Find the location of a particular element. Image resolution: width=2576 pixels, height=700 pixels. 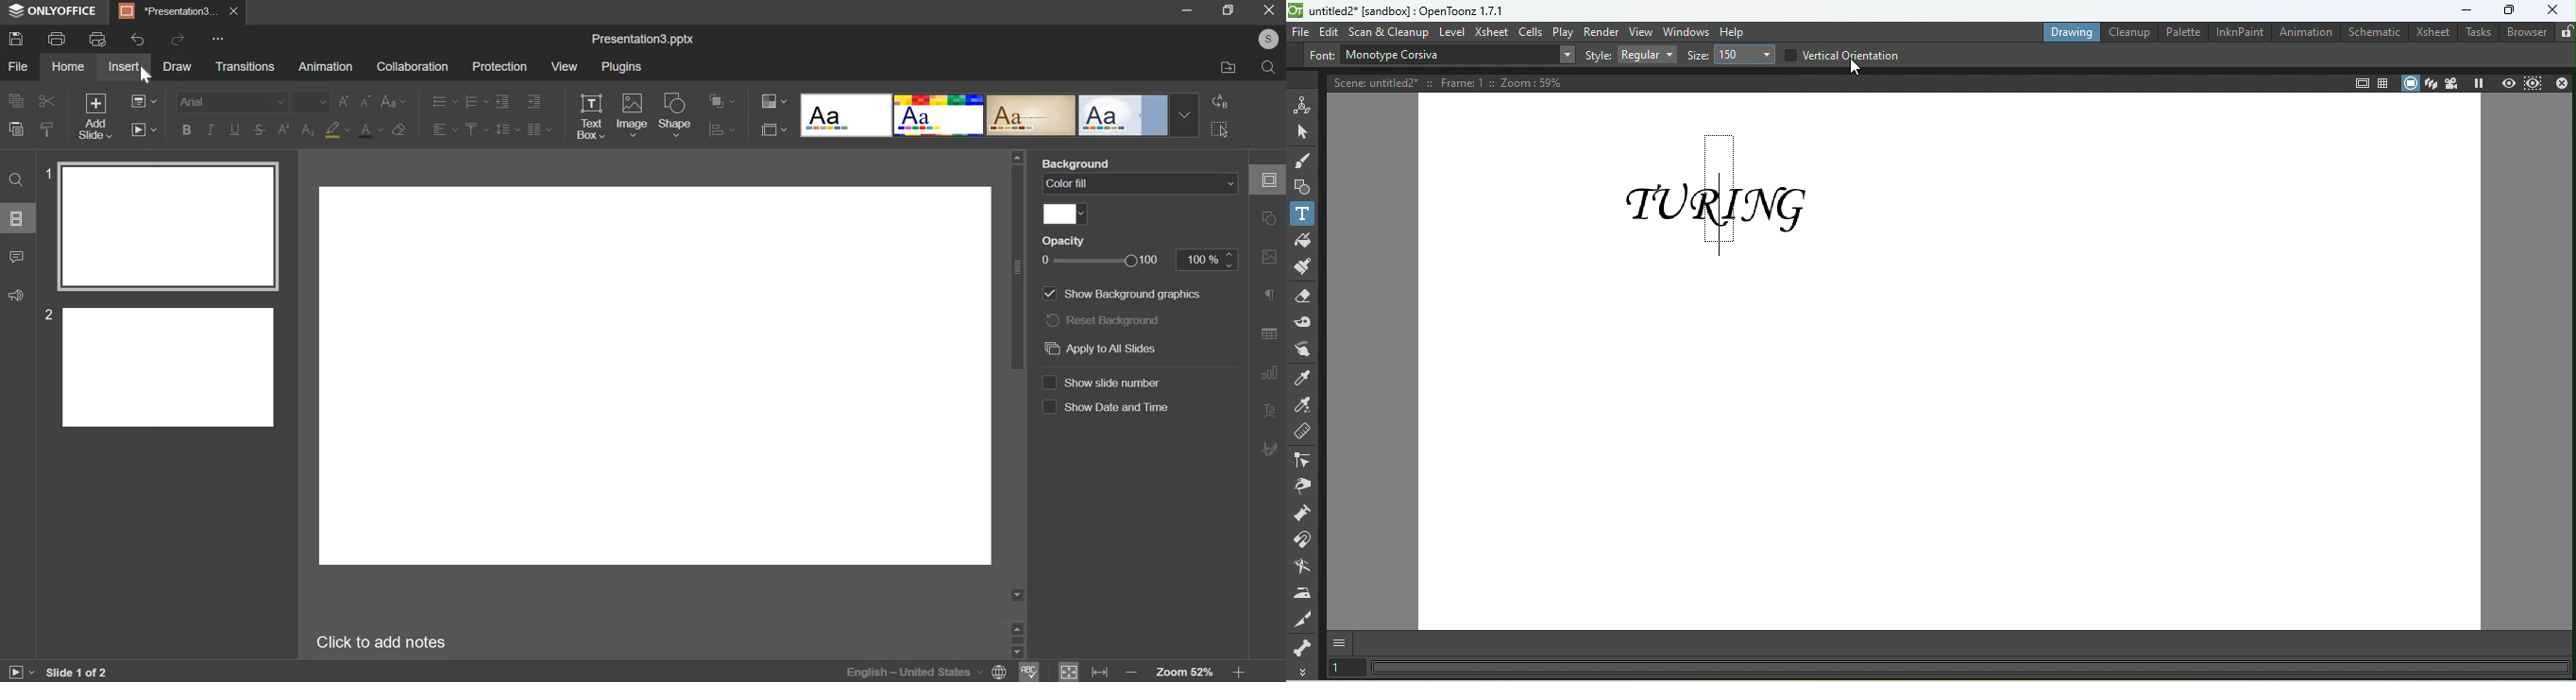

select is located at coordinates (1219, 127).